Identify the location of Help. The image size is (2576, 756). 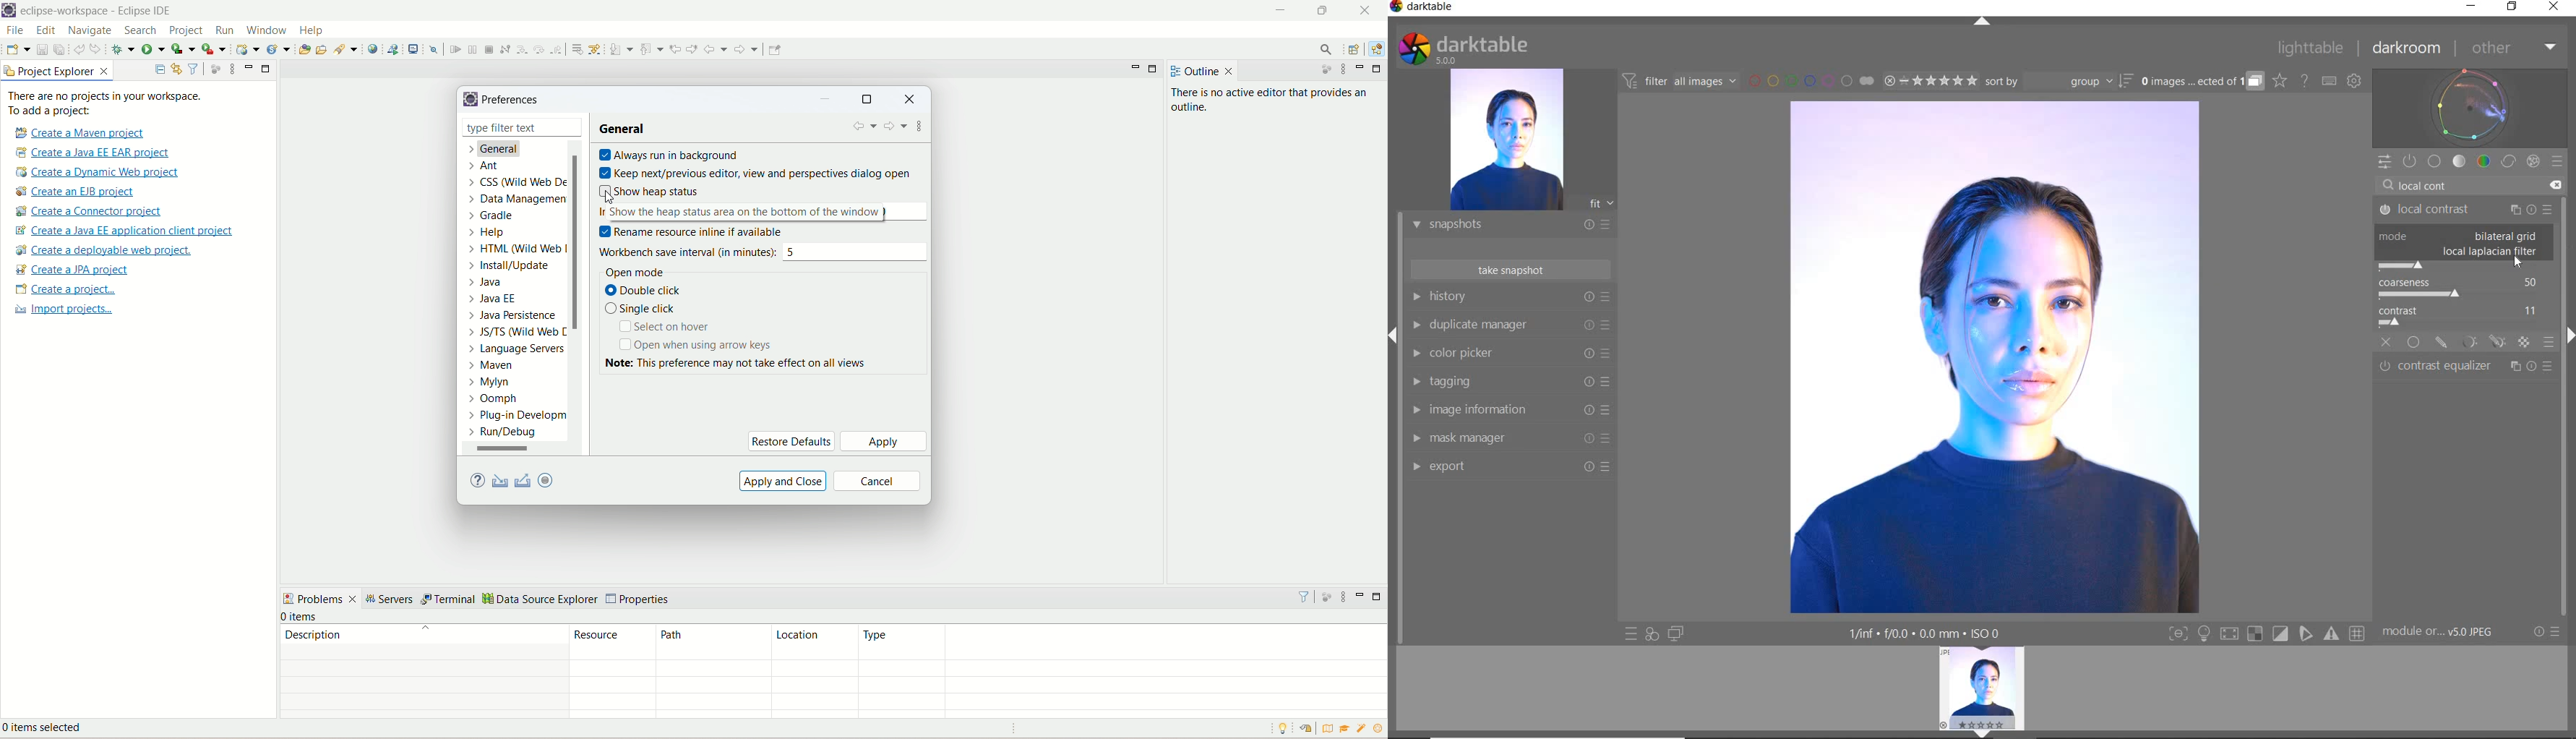
(489, 235).